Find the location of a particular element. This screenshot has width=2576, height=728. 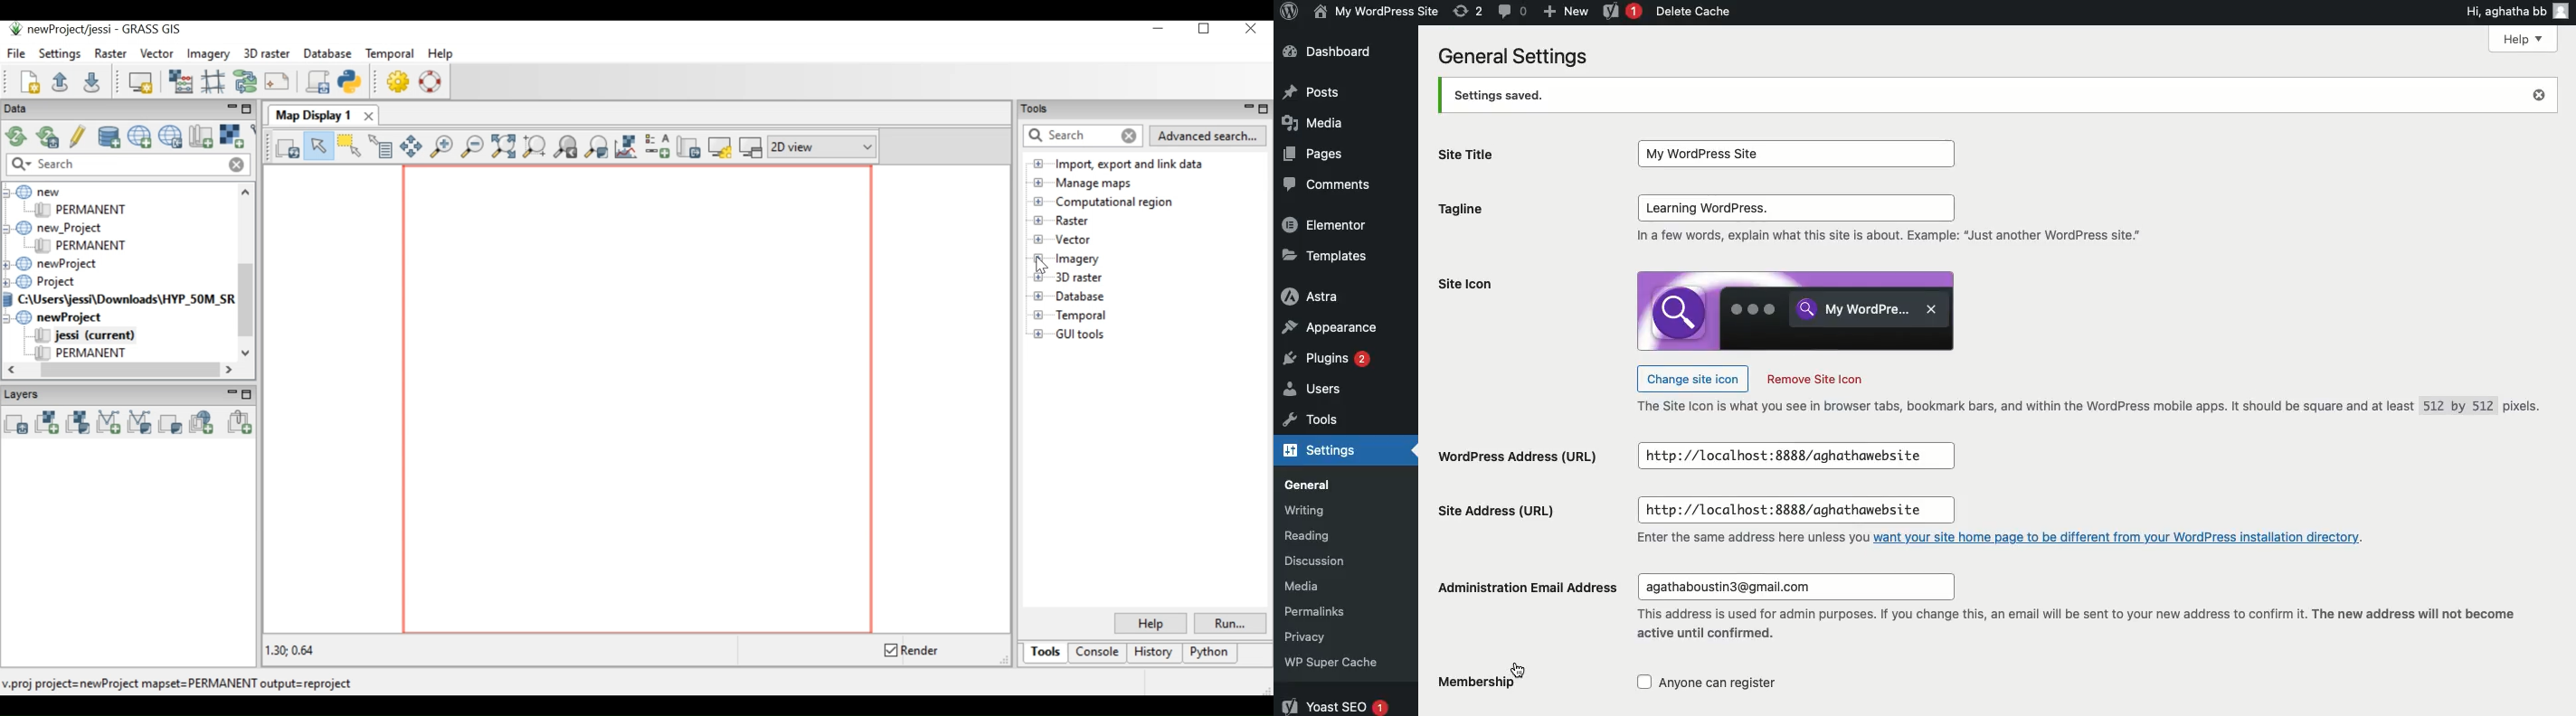

In a few words, explain what this site is about. Example: “Just another WordPress site.” is located at coordinates (1898, 240).